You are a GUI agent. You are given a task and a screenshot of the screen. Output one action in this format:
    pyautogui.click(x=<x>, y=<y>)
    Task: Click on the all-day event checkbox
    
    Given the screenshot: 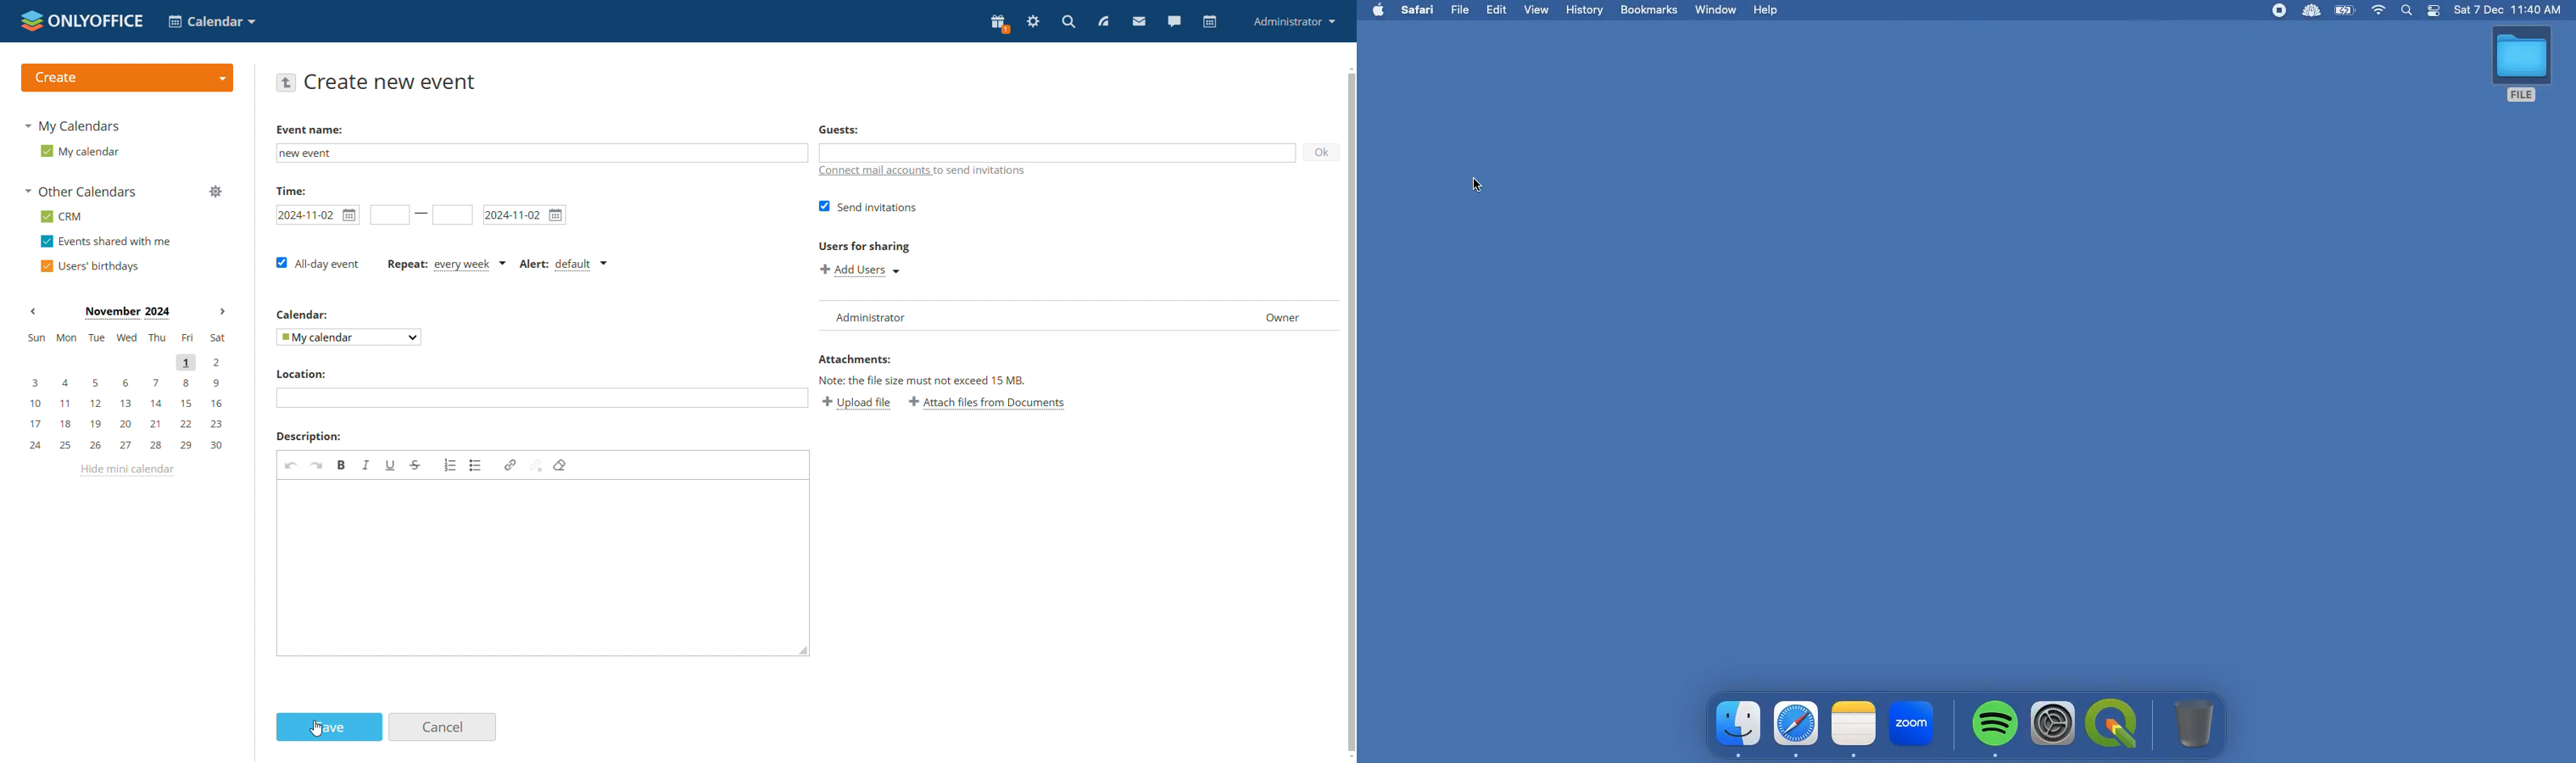 What is the action you would take?
    pyautogui.click(x=319, y=264)
    